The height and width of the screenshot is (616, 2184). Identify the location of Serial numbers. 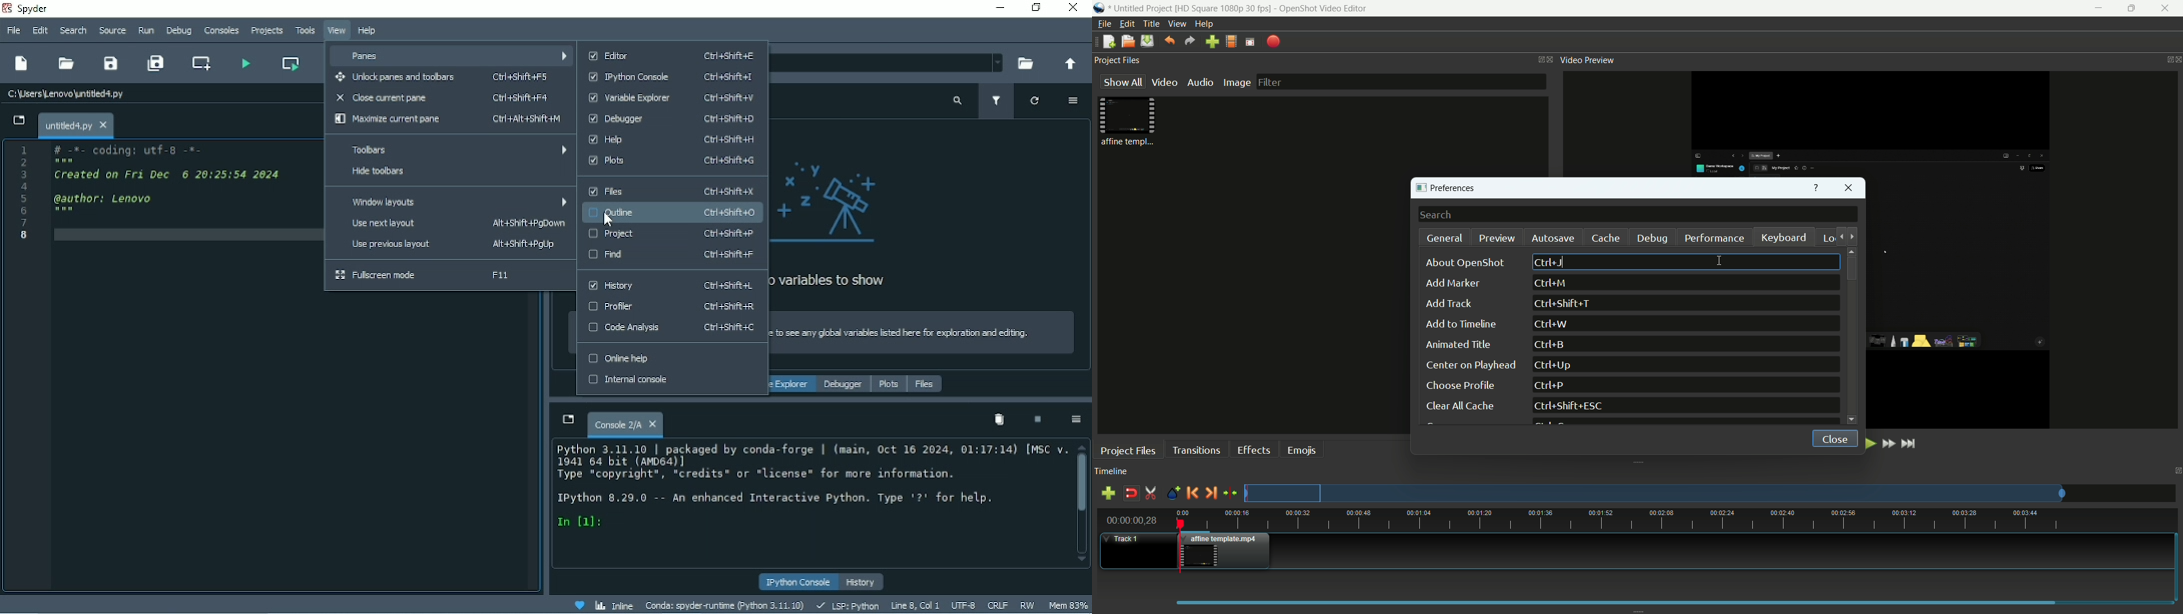
(25, 192).